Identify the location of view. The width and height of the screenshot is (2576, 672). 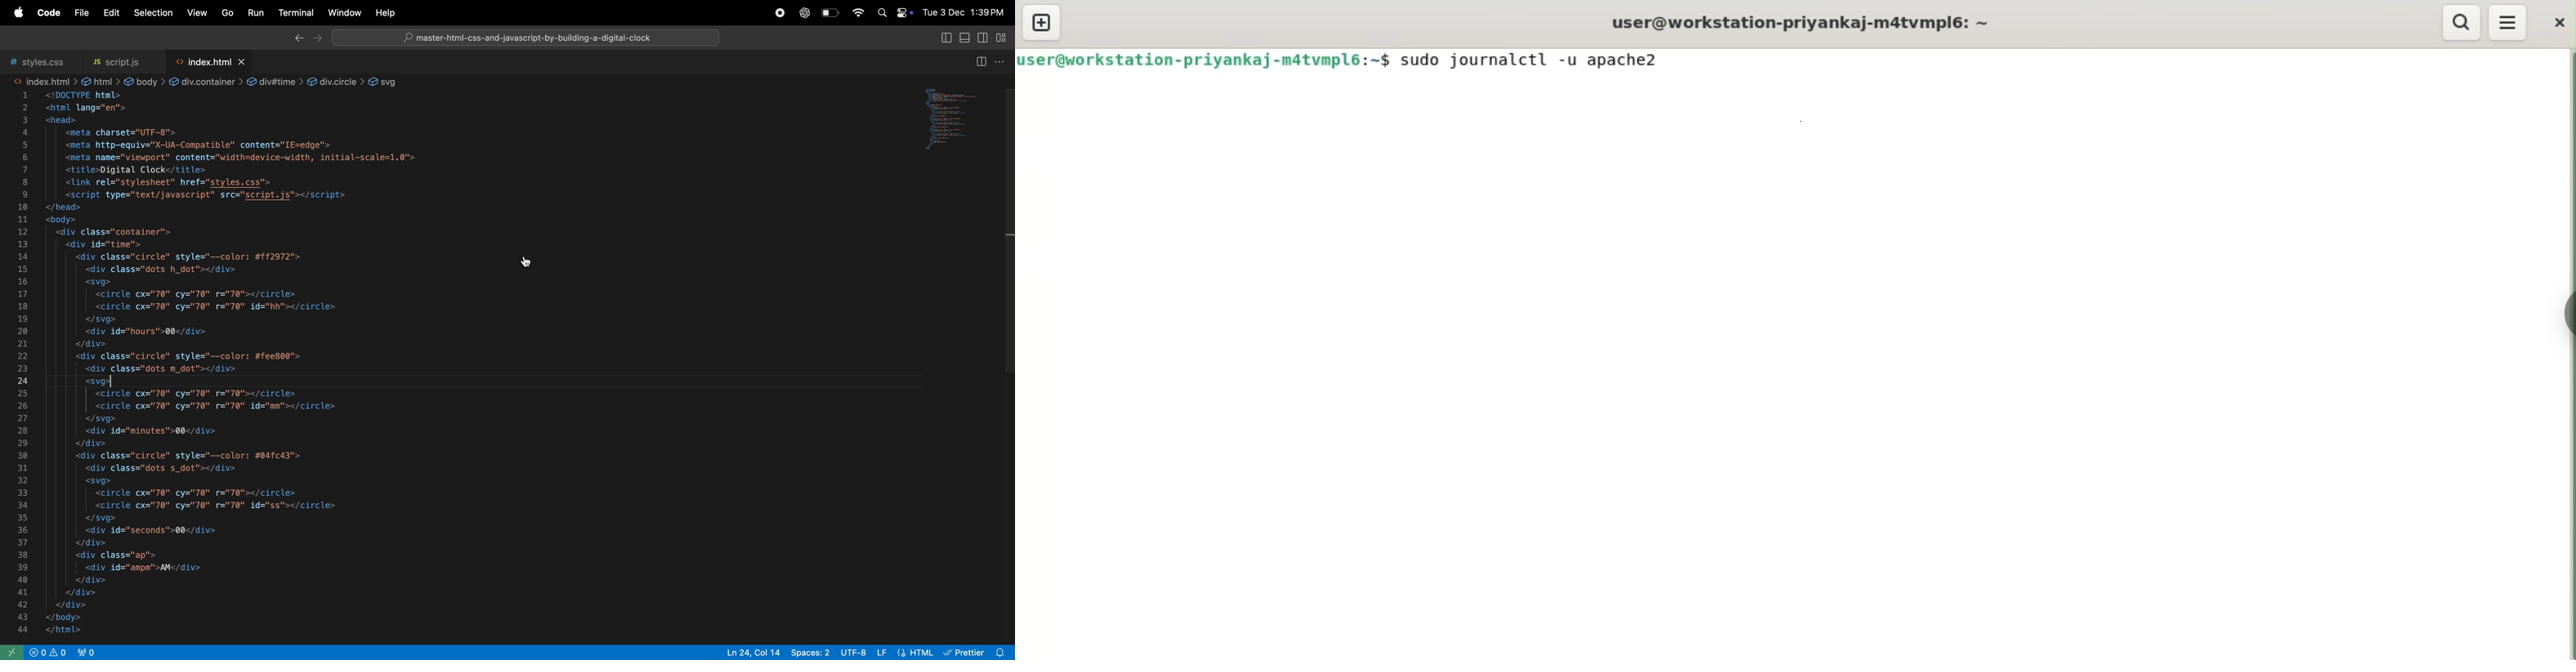
(198, 12).